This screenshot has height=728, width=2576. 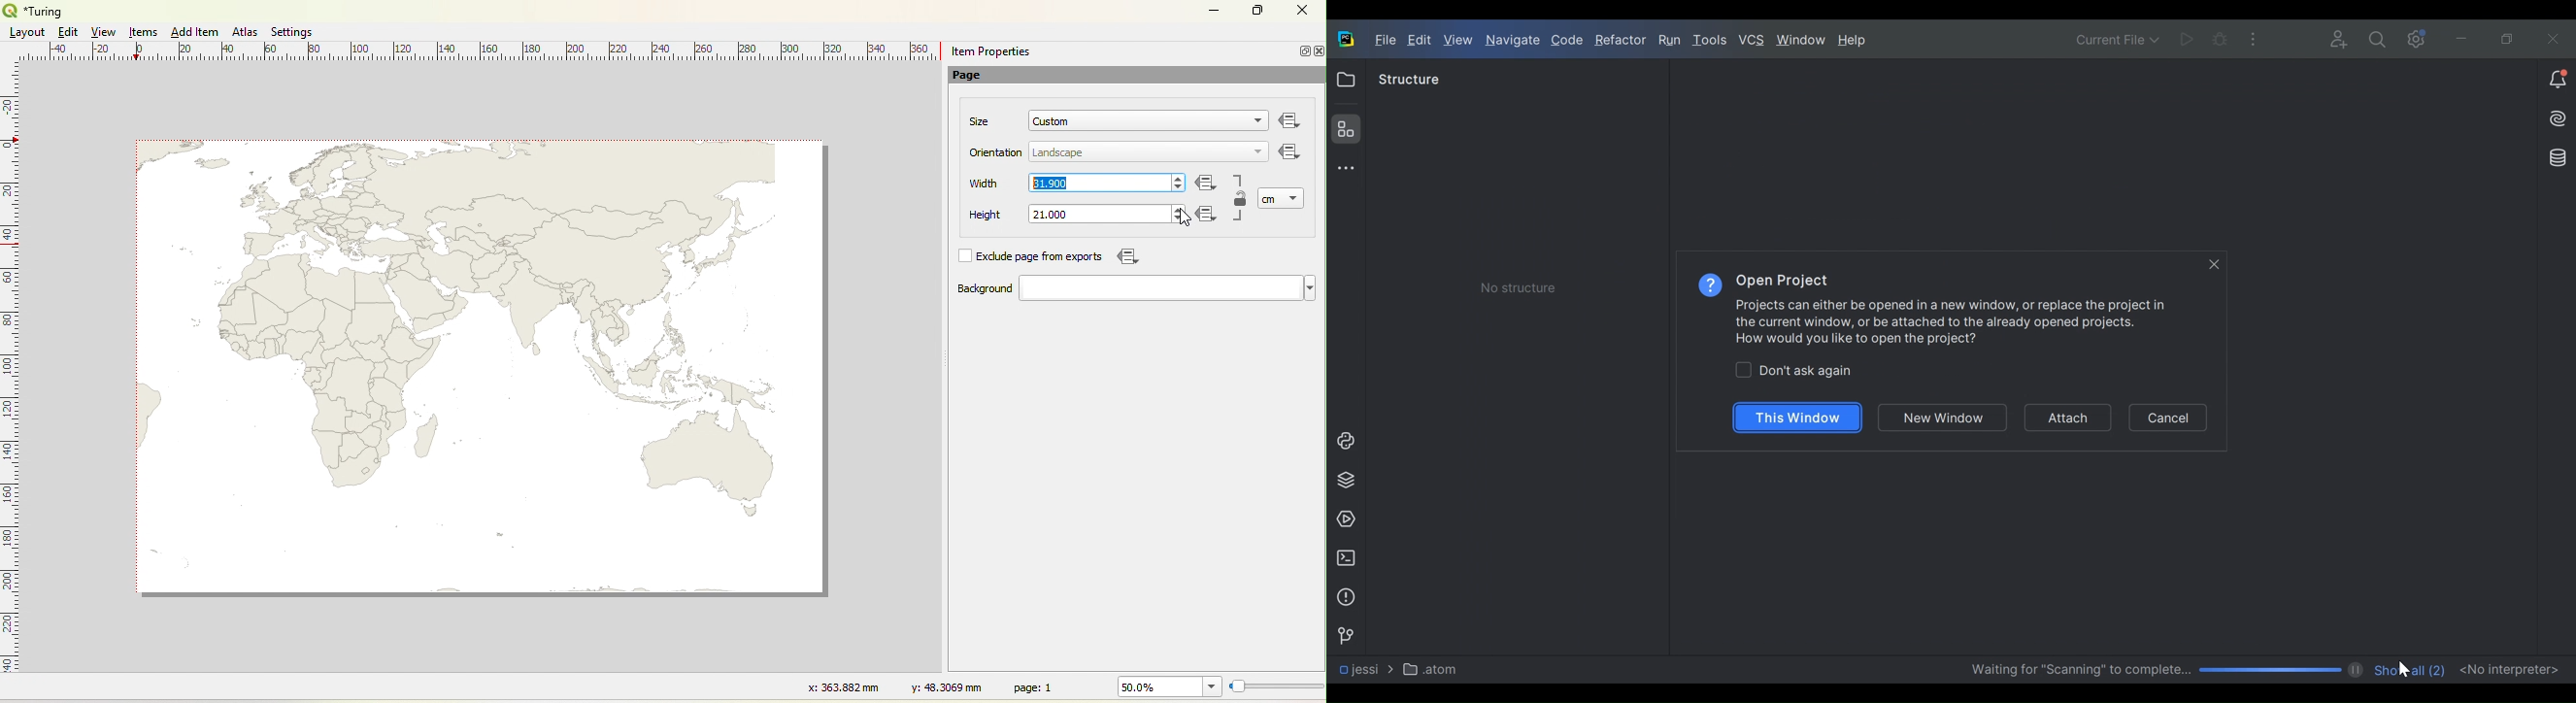 I want to click on Refractor, so click(x=1620, y=41).